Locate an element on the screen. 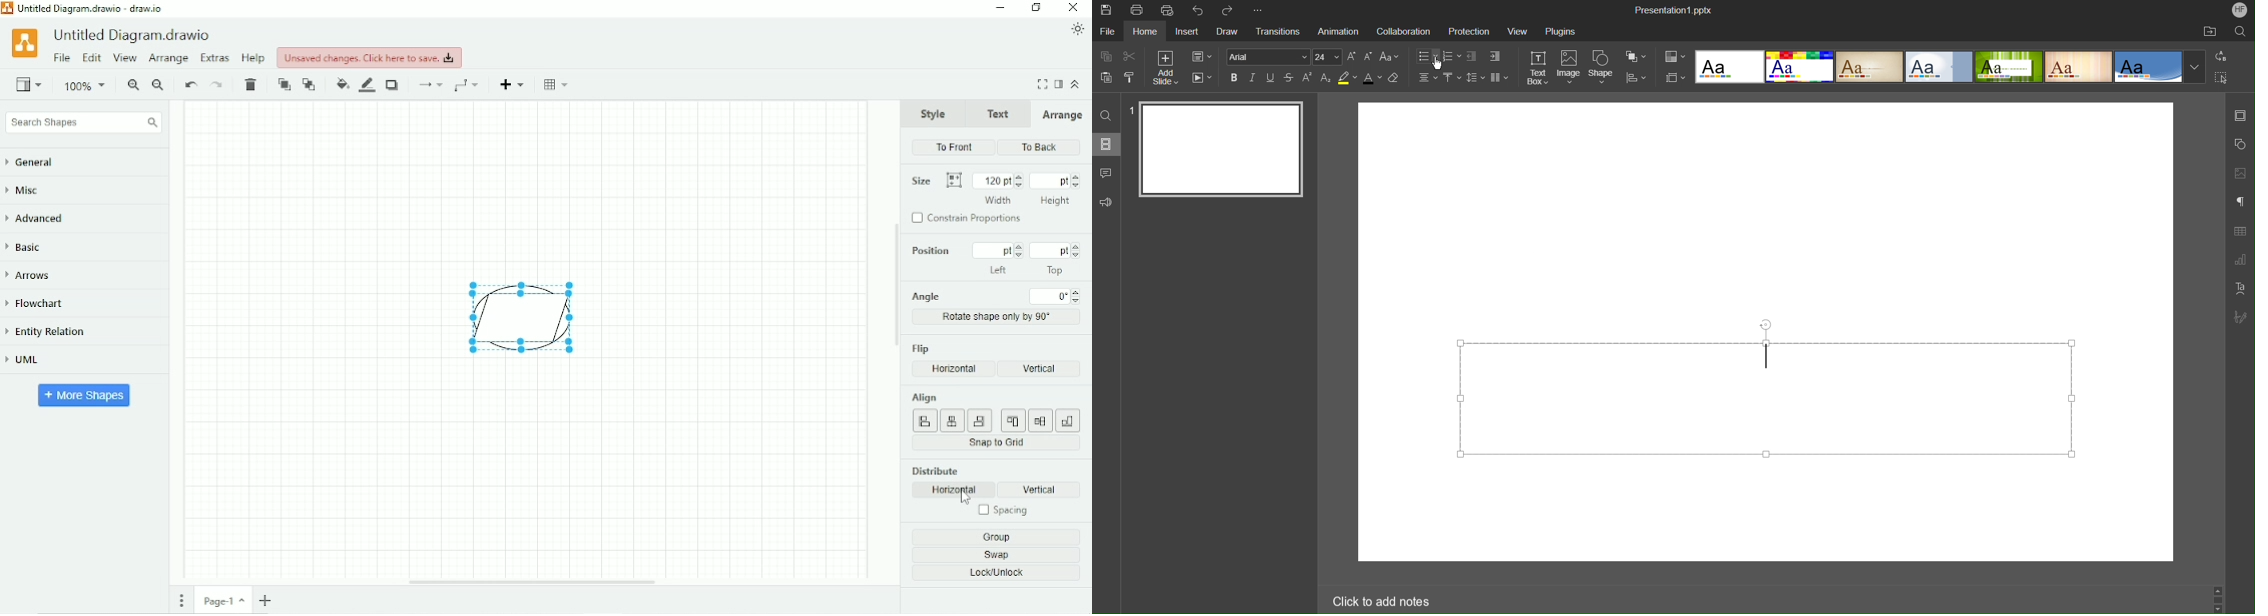 This screenshot has height=616, width=2268. Subscript is located at coordinates (1324, 78).